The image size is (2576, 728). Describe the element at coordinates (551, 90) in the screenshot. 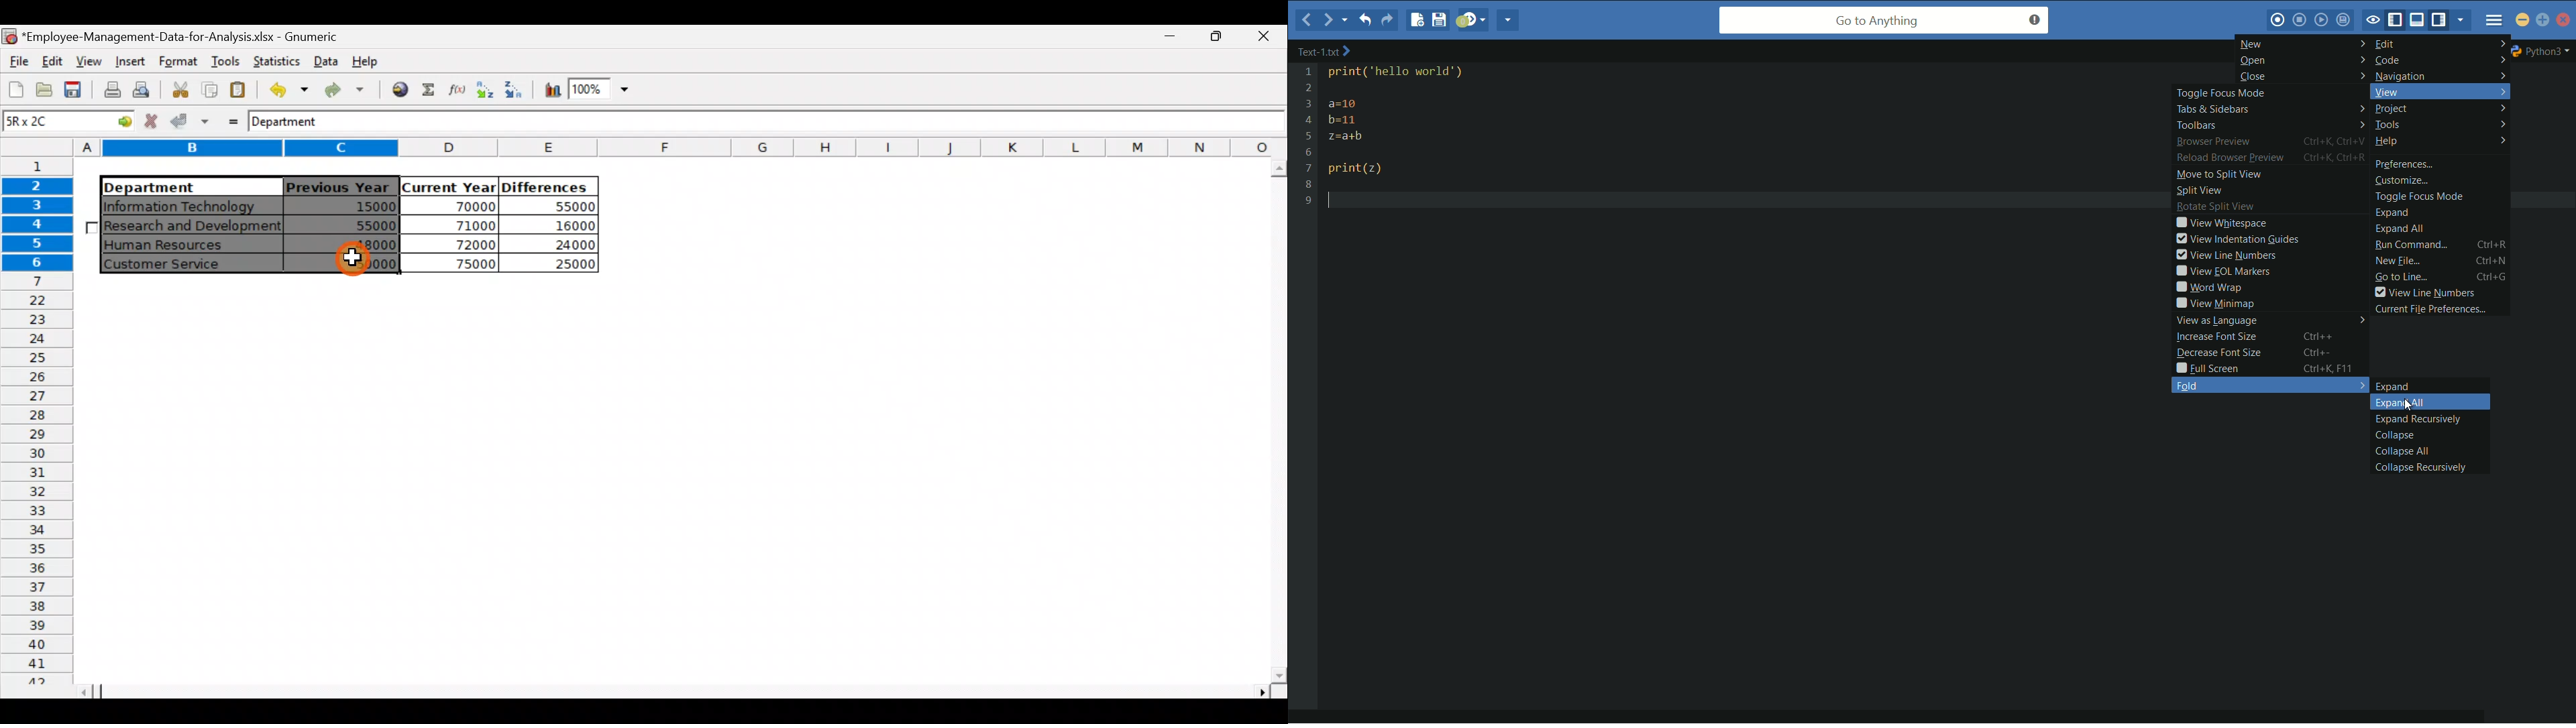

I see `Insert a chart` at that location.